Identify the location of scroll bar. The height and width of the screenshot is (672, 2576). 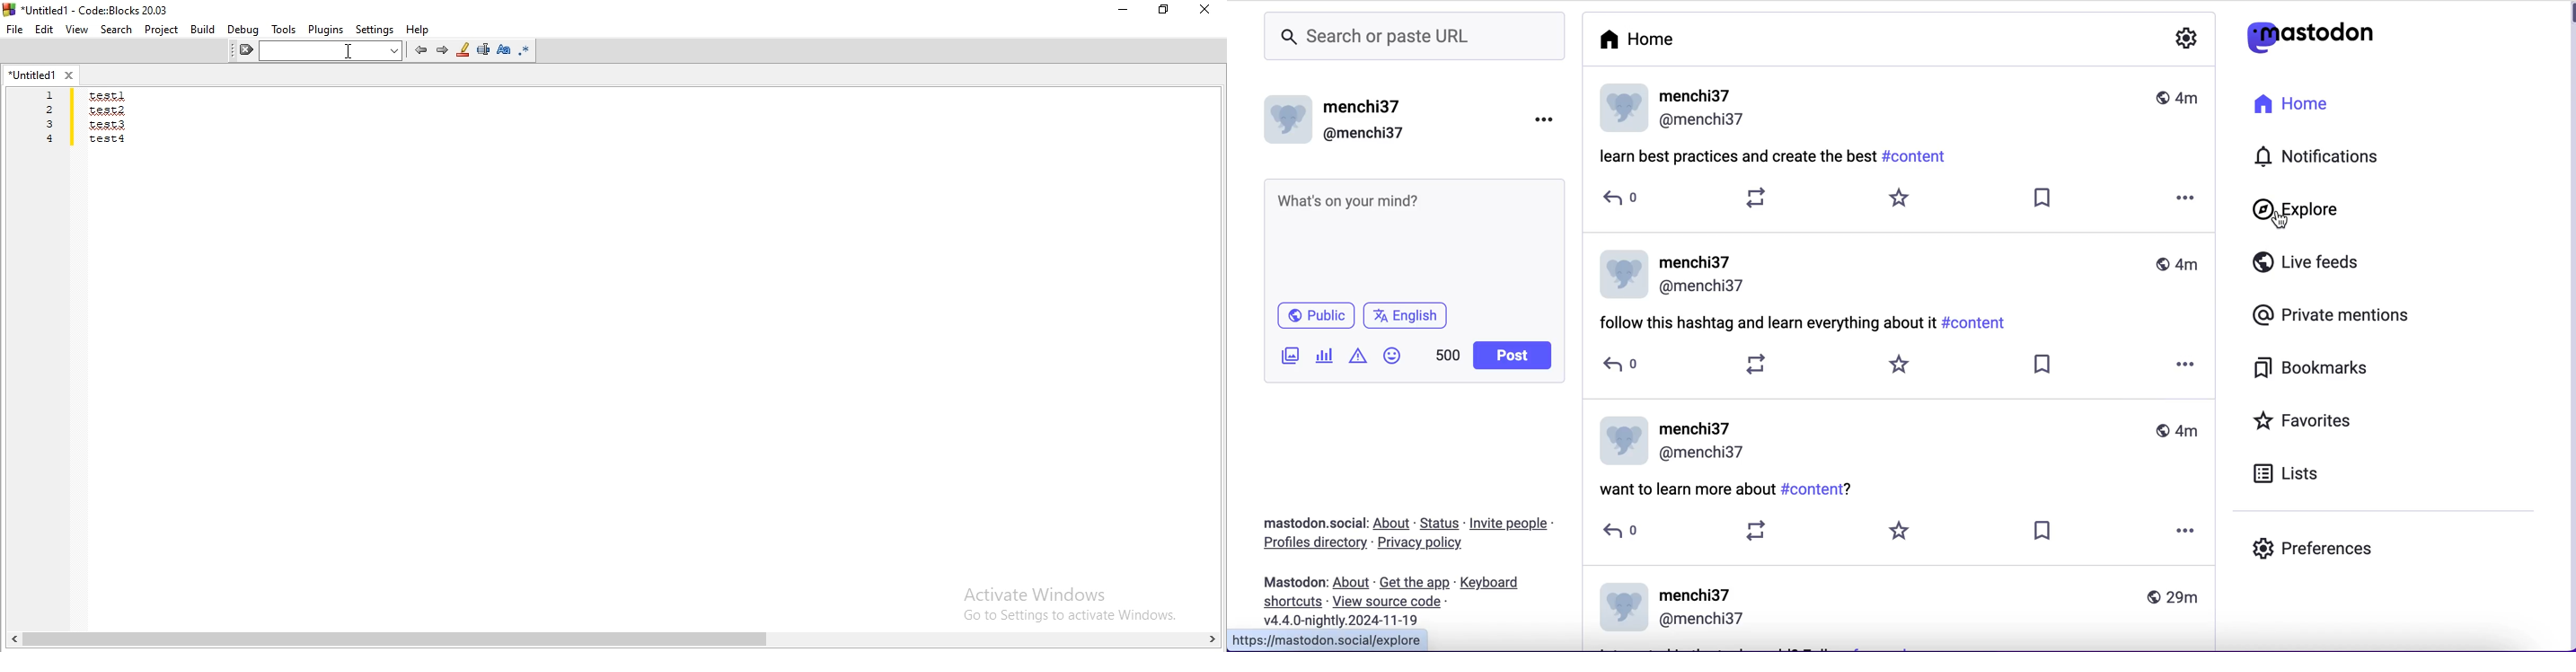
(613, 641).